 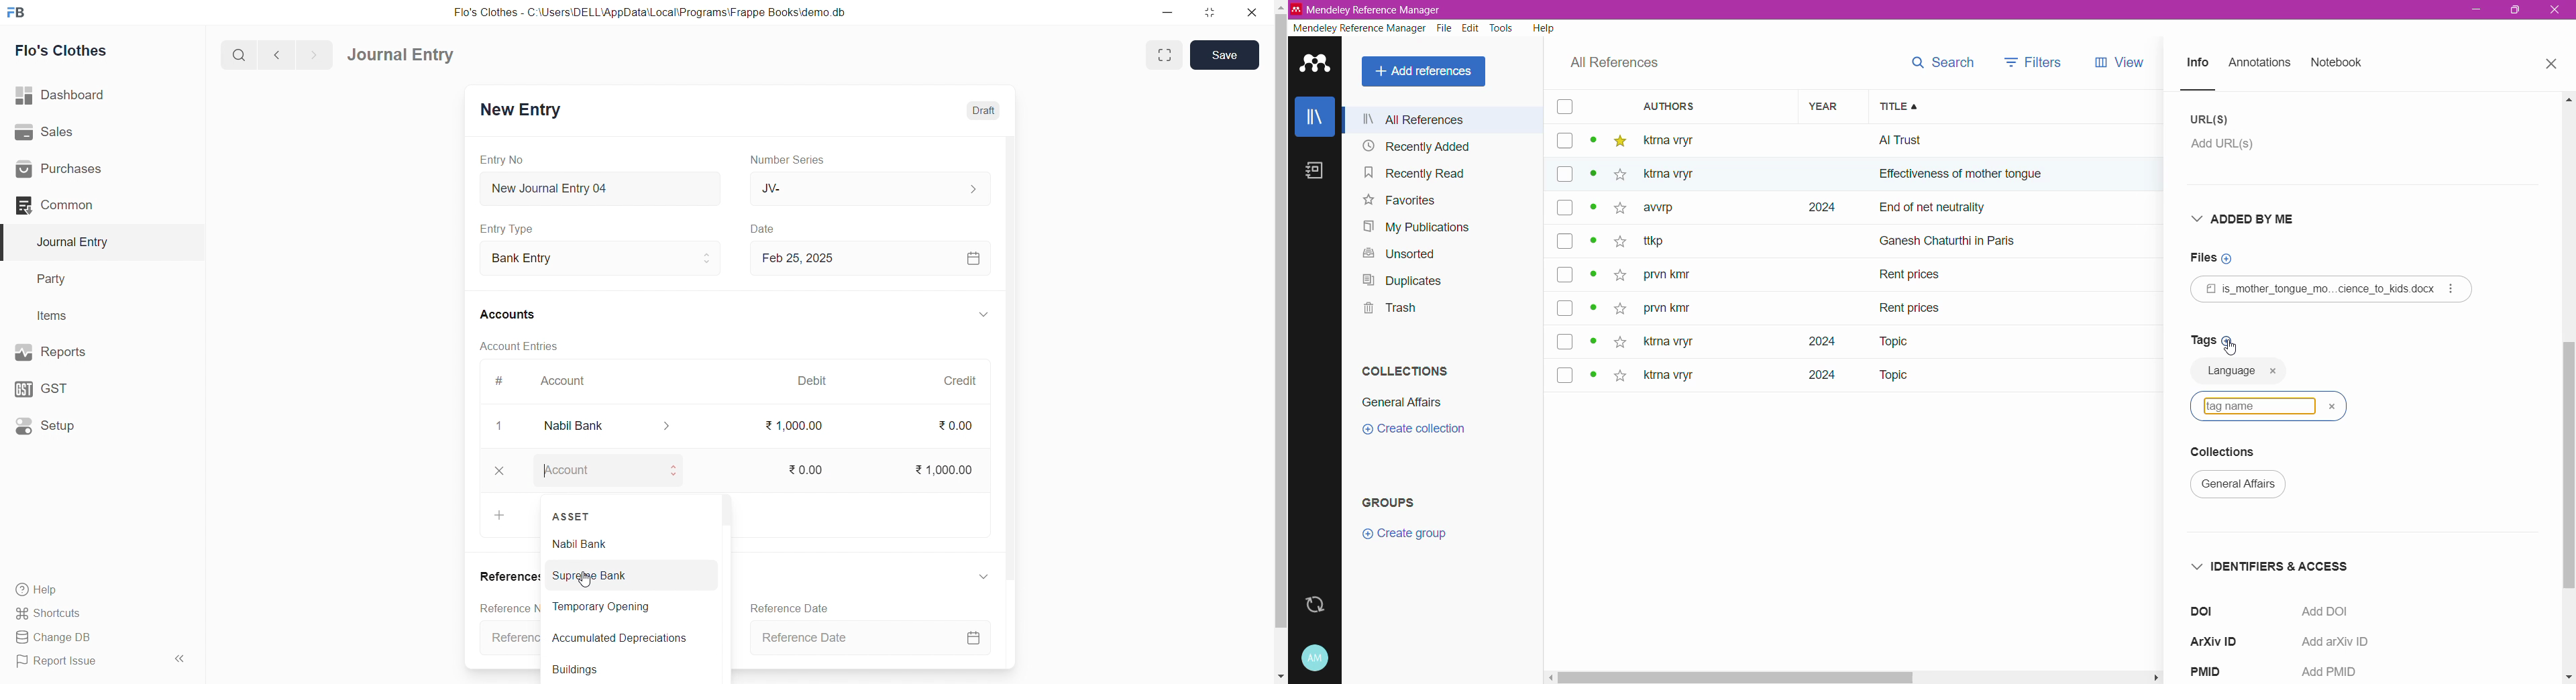 What do you see at coordinates (1667, 310) in the screenshot?
I see `prvn kity` at bounding box center [1667, 310].